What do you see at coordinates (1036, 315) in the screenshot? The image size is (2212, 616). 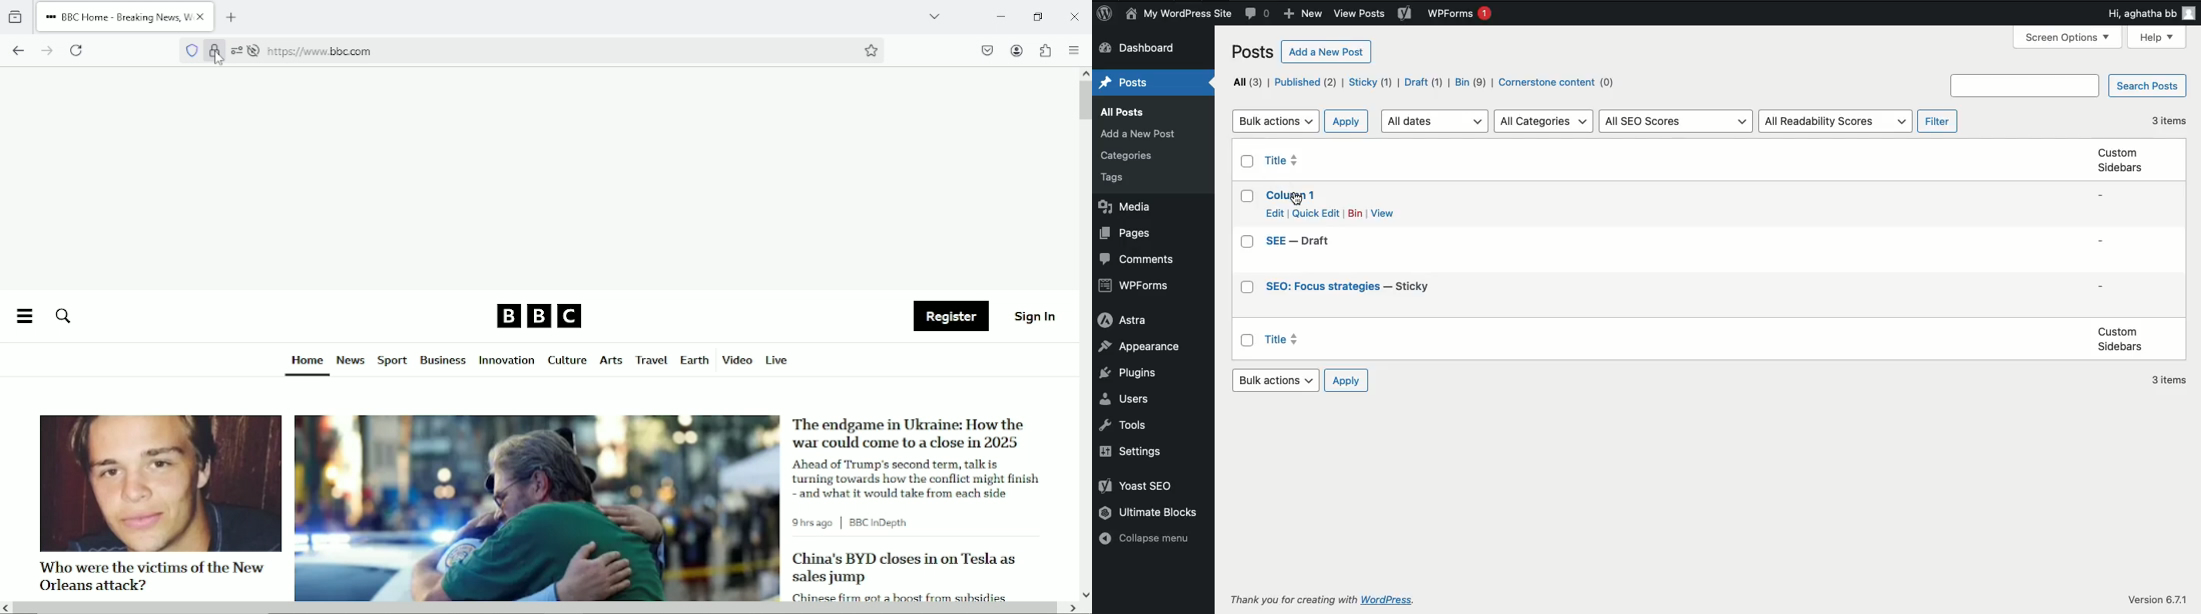 I see `Sign in` at bounding box center [1036, 315].